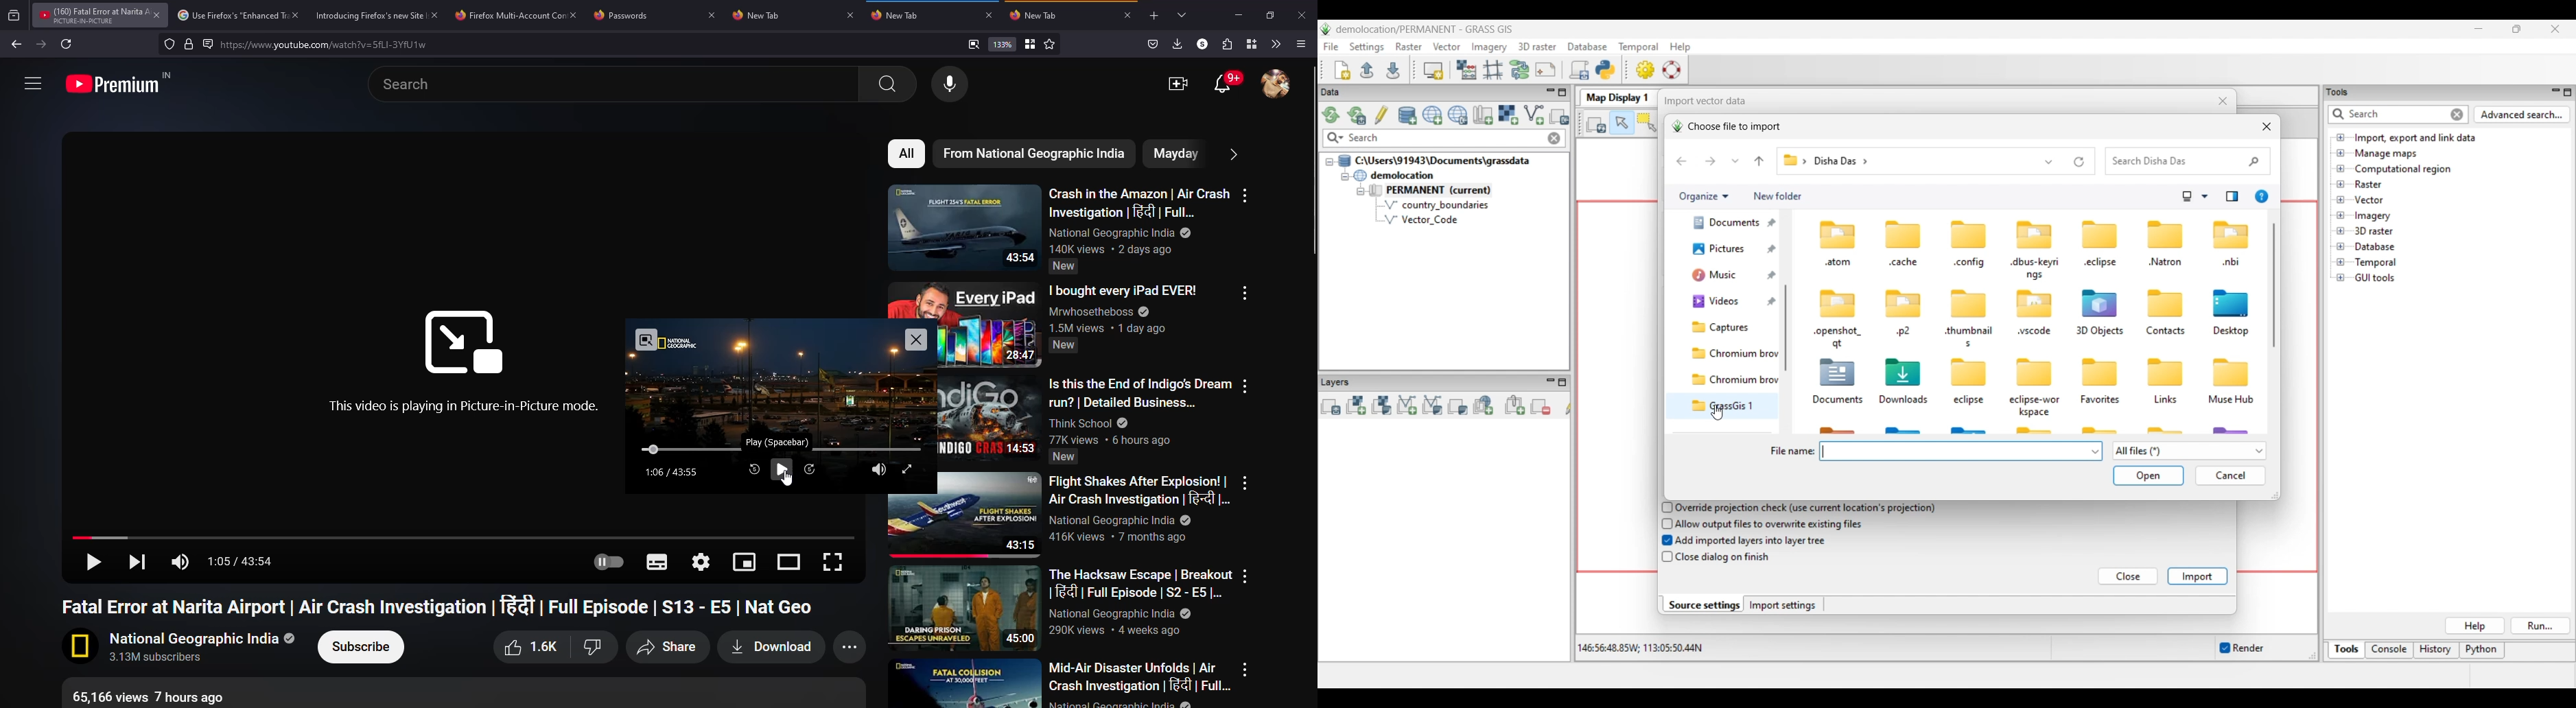  What do you see at coordinates (91, 563) in the screenshot?
I see `play` at bounding box center [91, 563].